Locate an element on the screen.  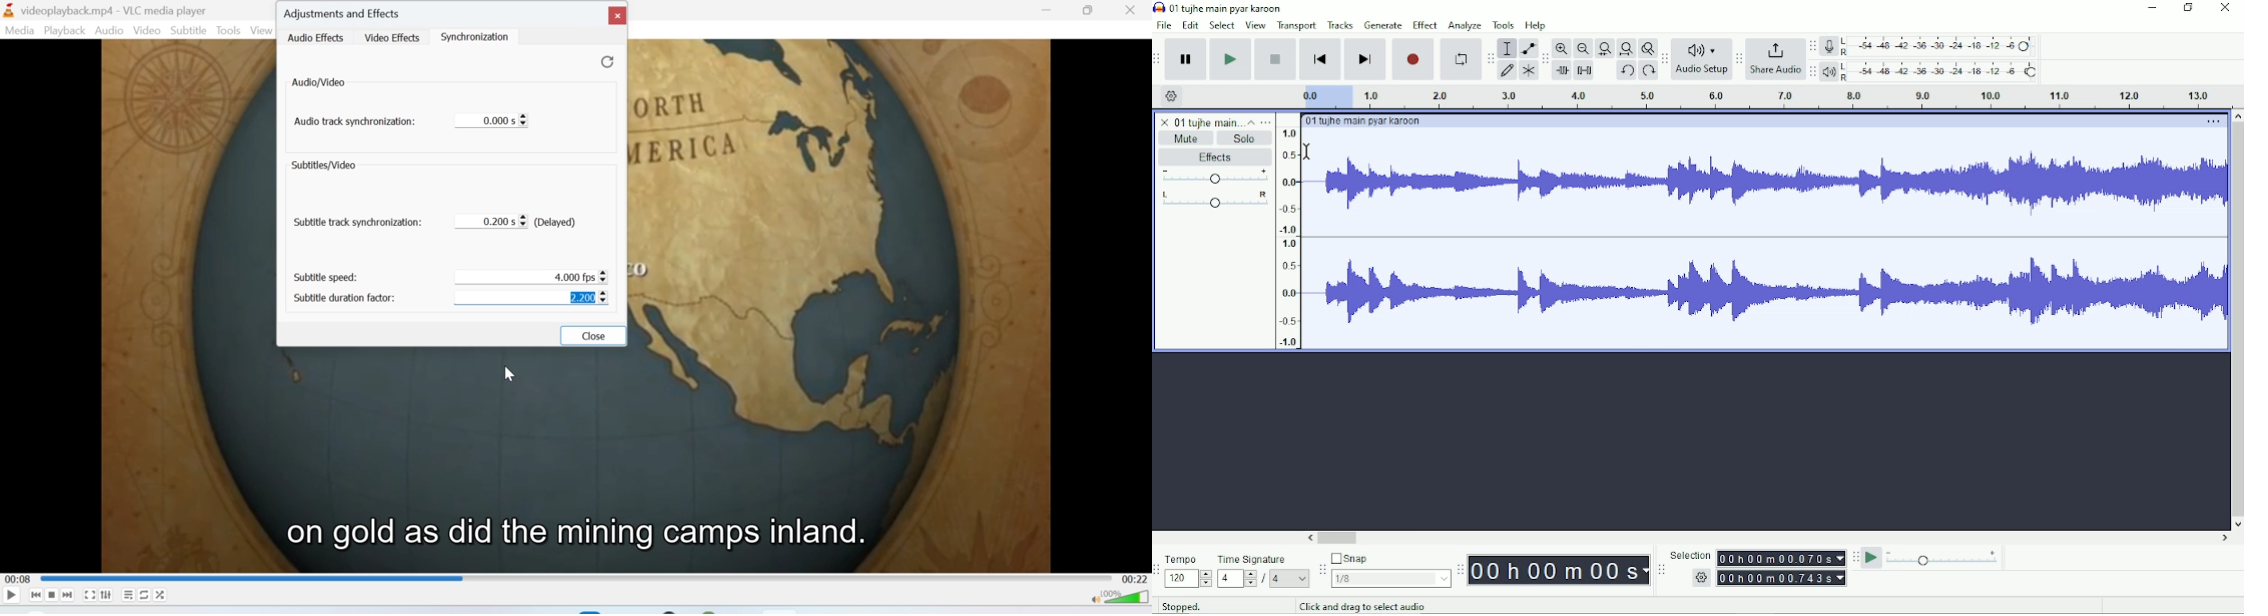
Audacity edit toolbar is located at coordinates (1545, 60).